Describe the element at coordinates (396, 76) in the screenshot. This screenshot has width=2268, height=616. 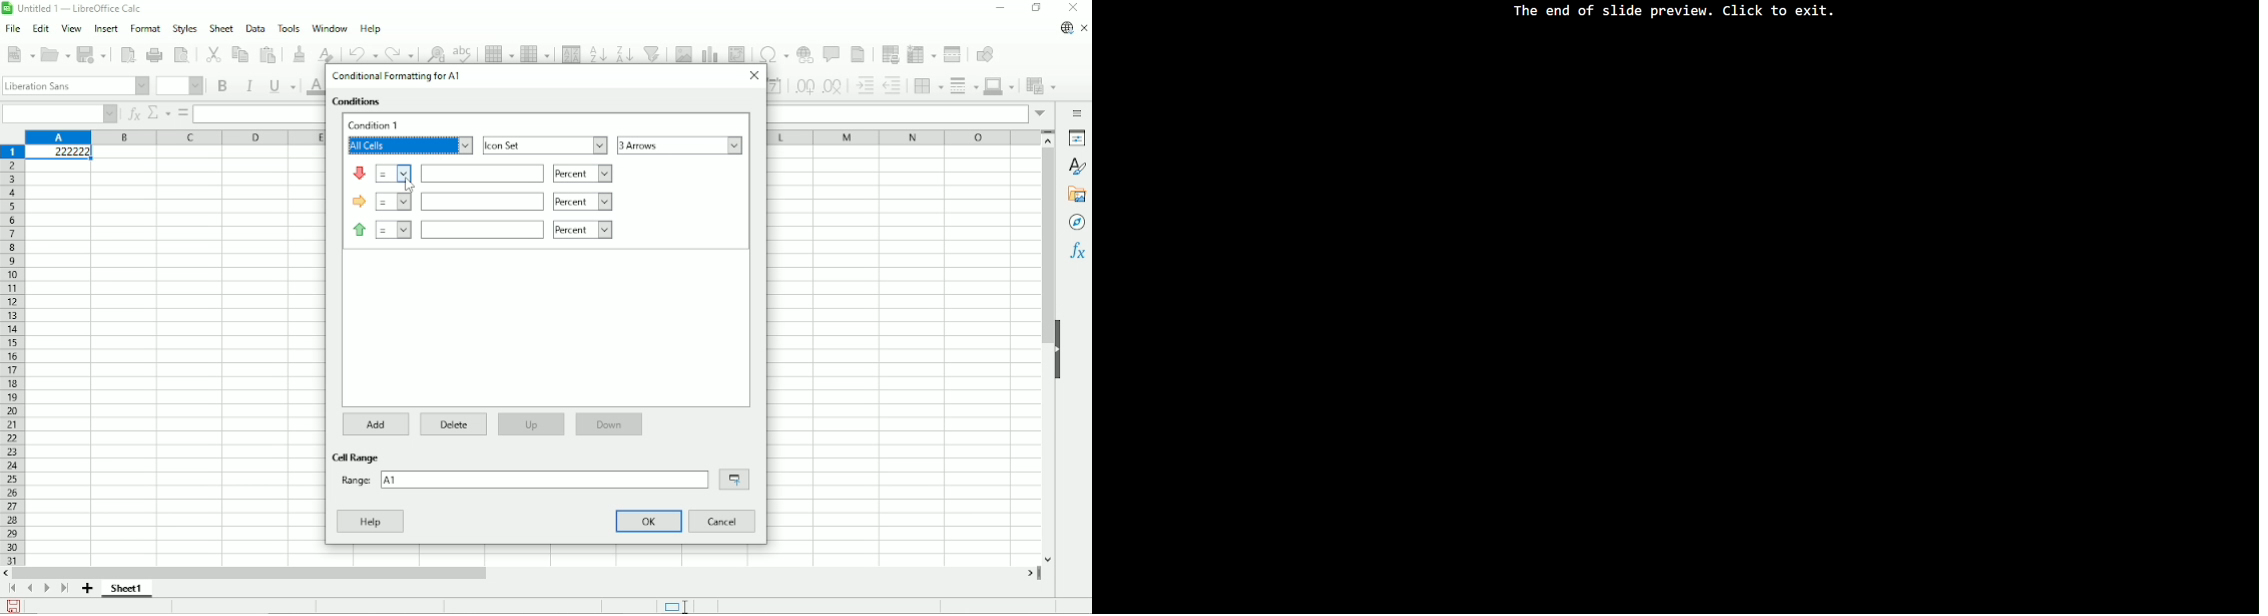
I see `Conditional formatting for A1` at that location.